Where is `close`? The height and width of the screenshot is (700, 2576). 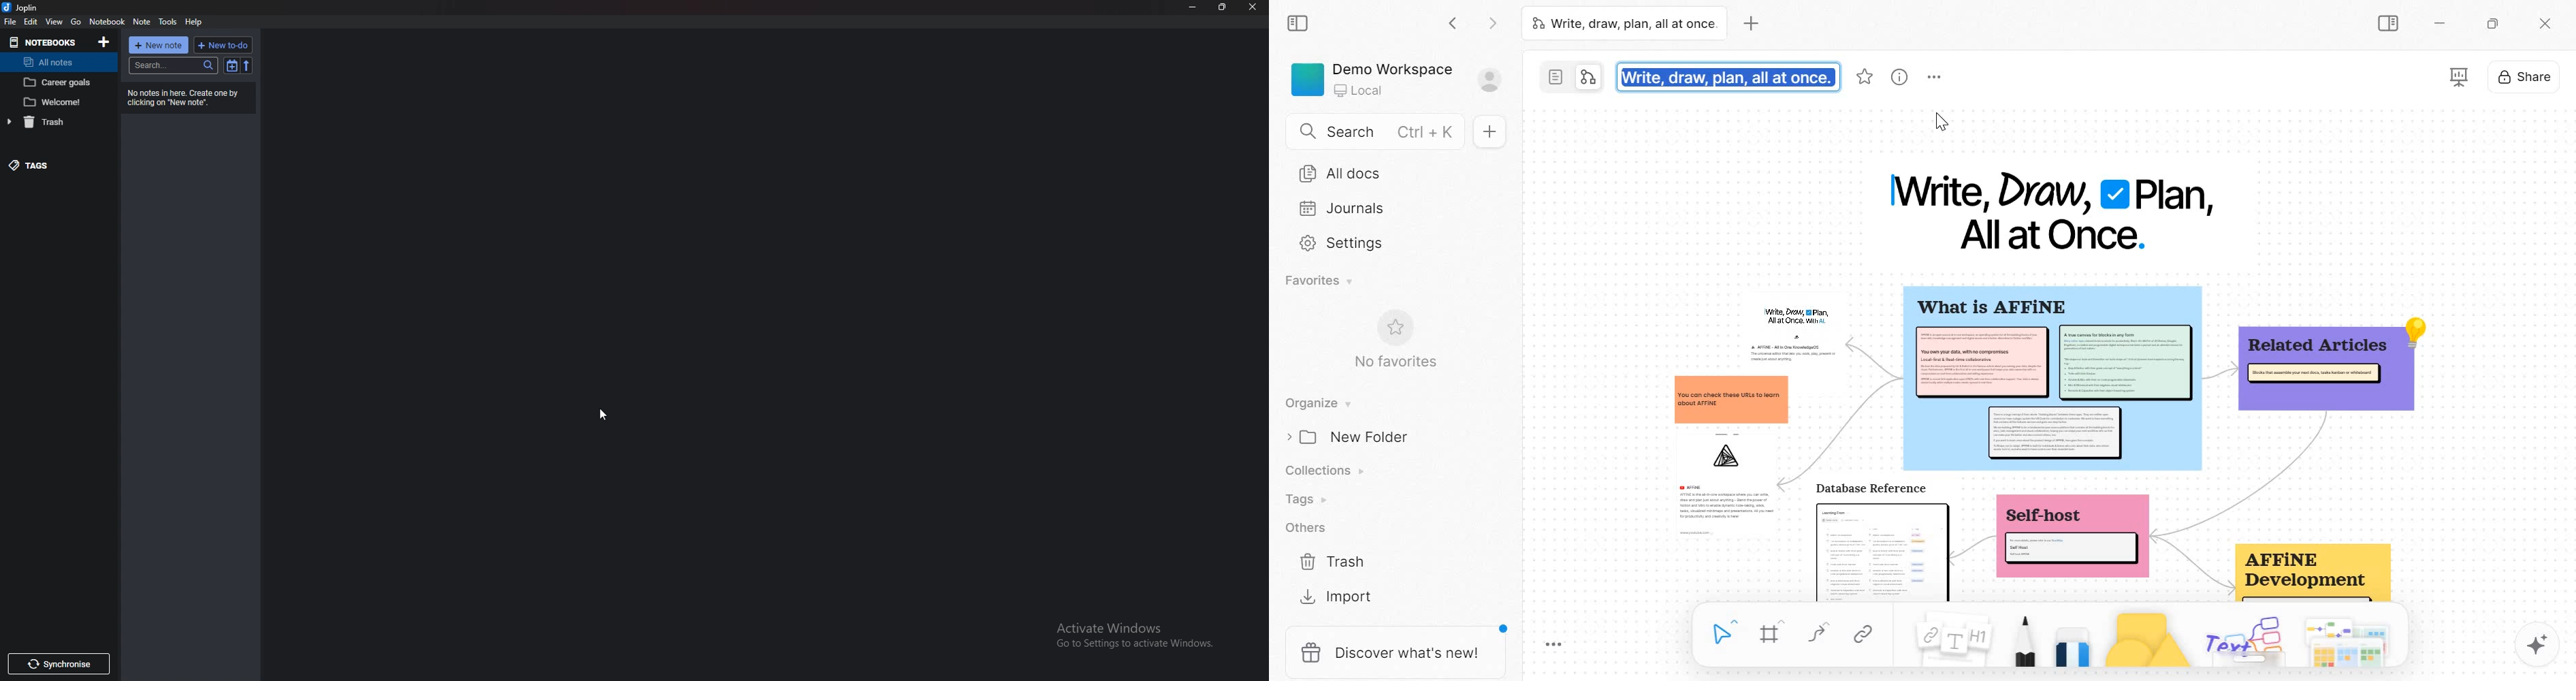 close is located at coordinates (1252, 7).